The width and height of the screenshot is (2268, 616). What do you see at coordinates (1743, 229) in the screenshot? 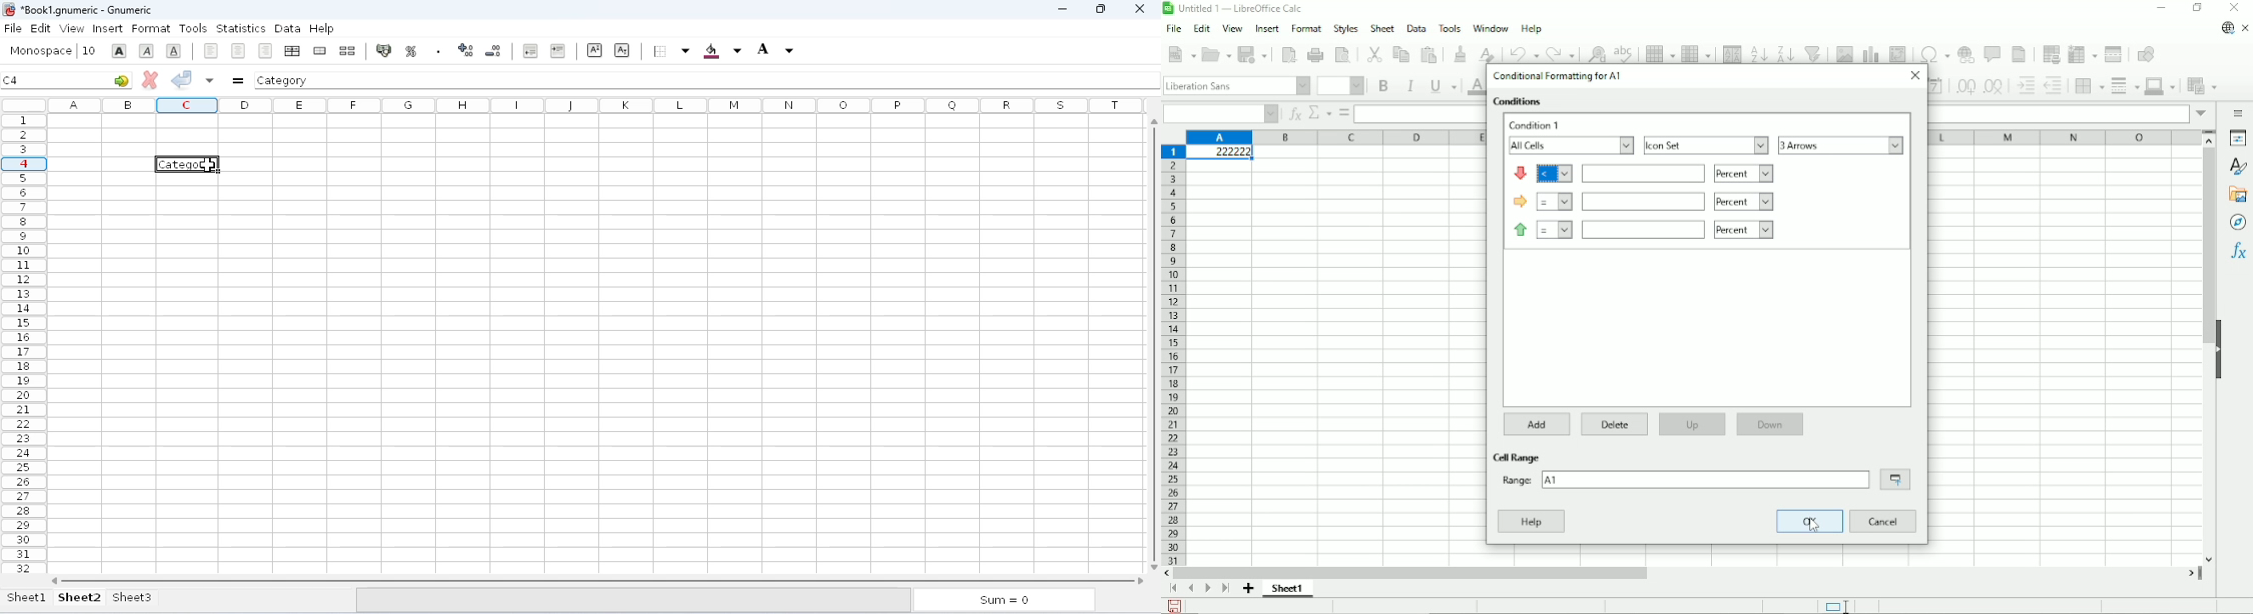
I see `percent` at bounding box center [1743, 229].